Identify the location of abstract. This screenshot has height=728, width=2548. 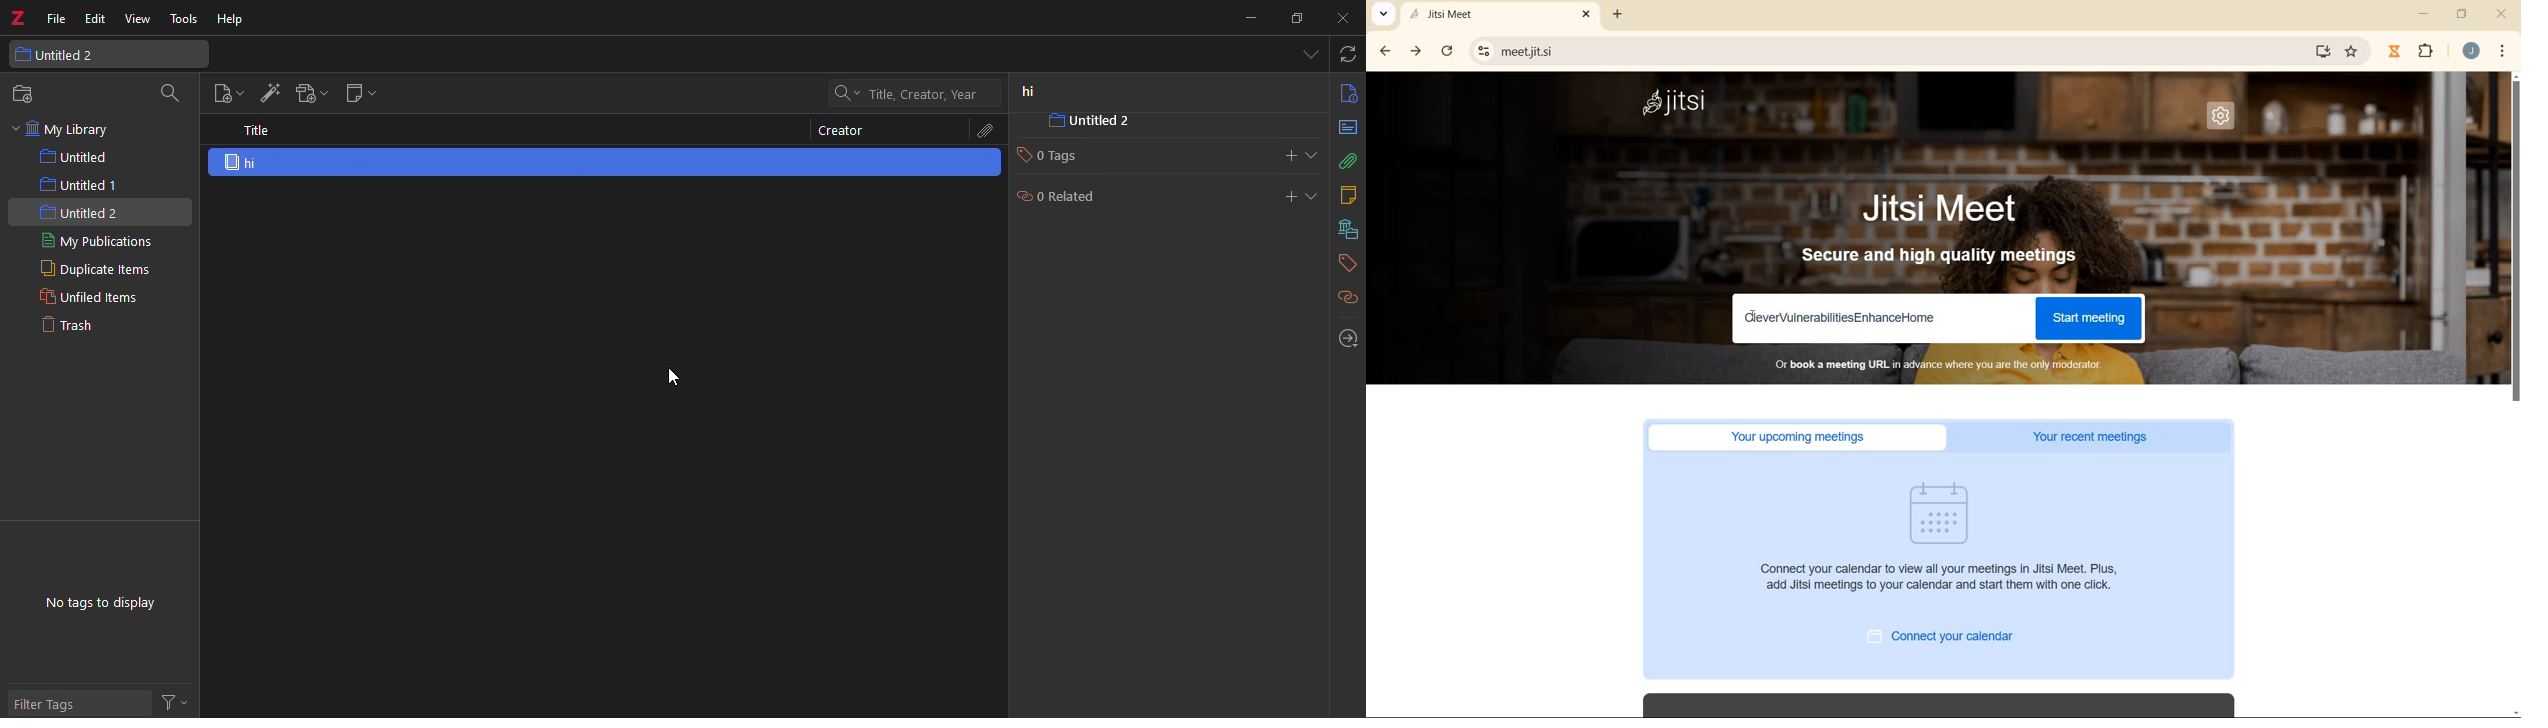
(1346, 127).